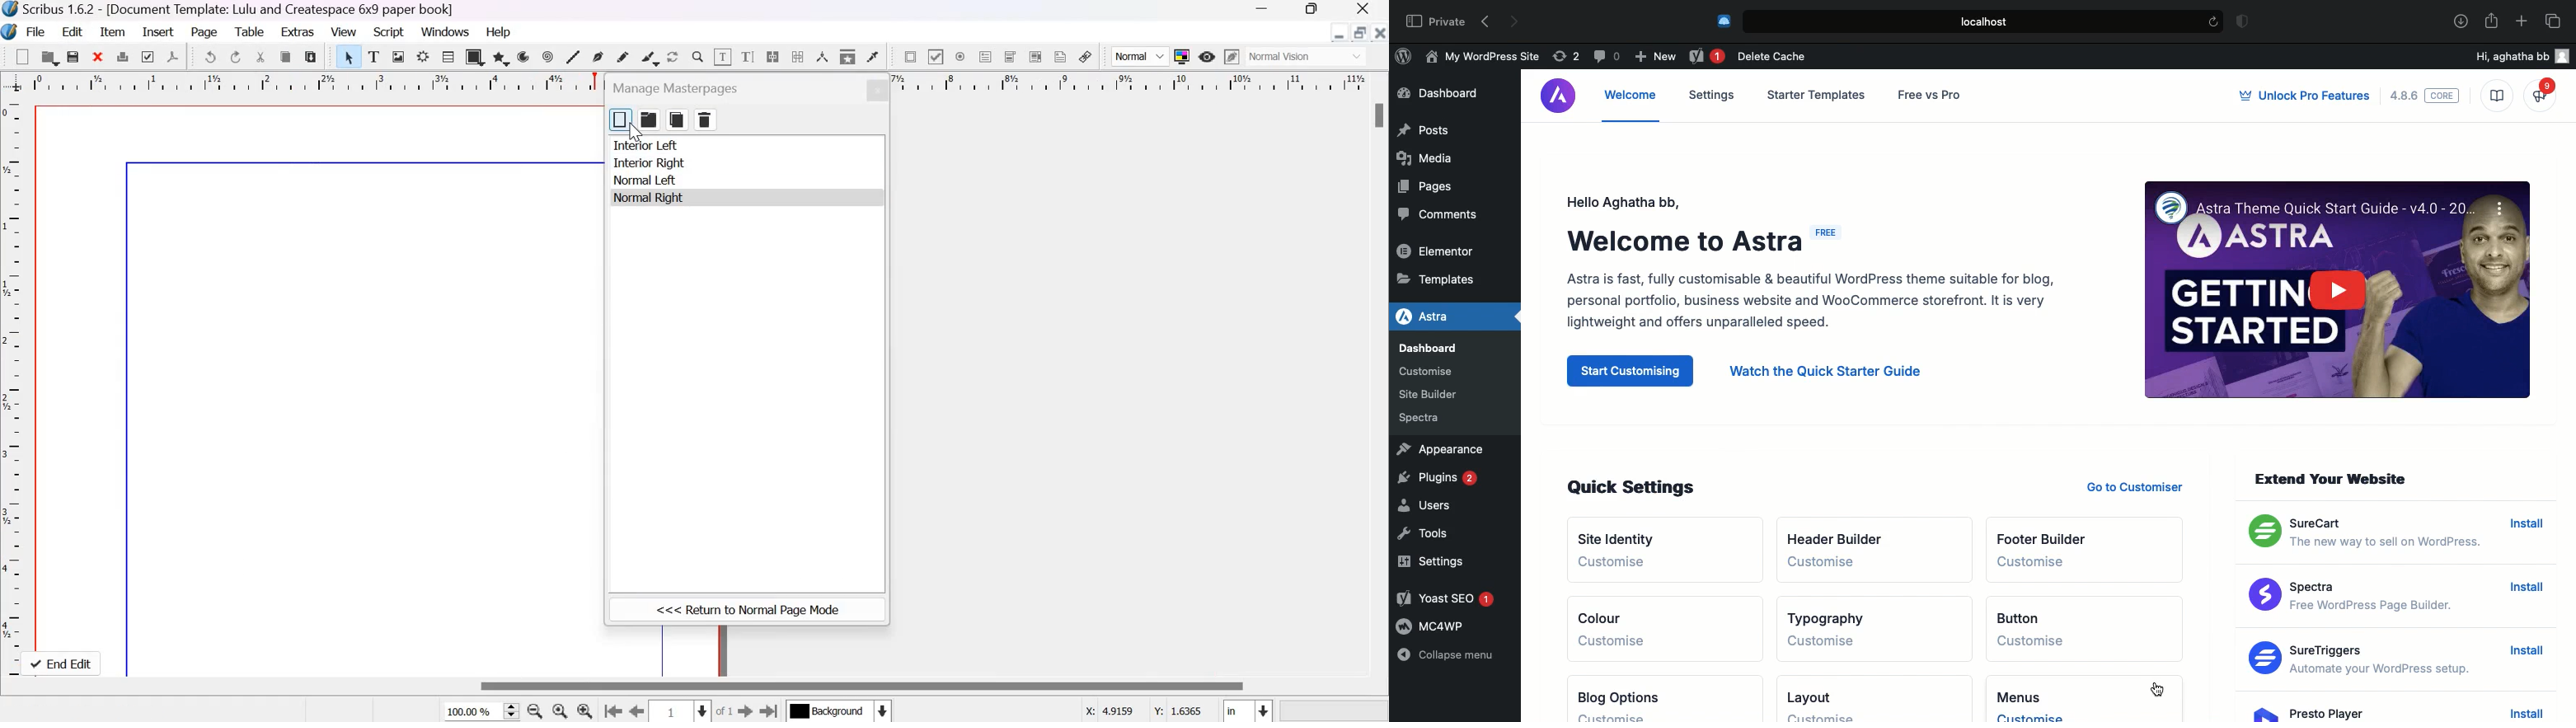 This screenshot has height=728, width=2576. Describe the element at coordinates (1826, 371) in the screenshot. I see `Watch the quick starter guide` at that location.